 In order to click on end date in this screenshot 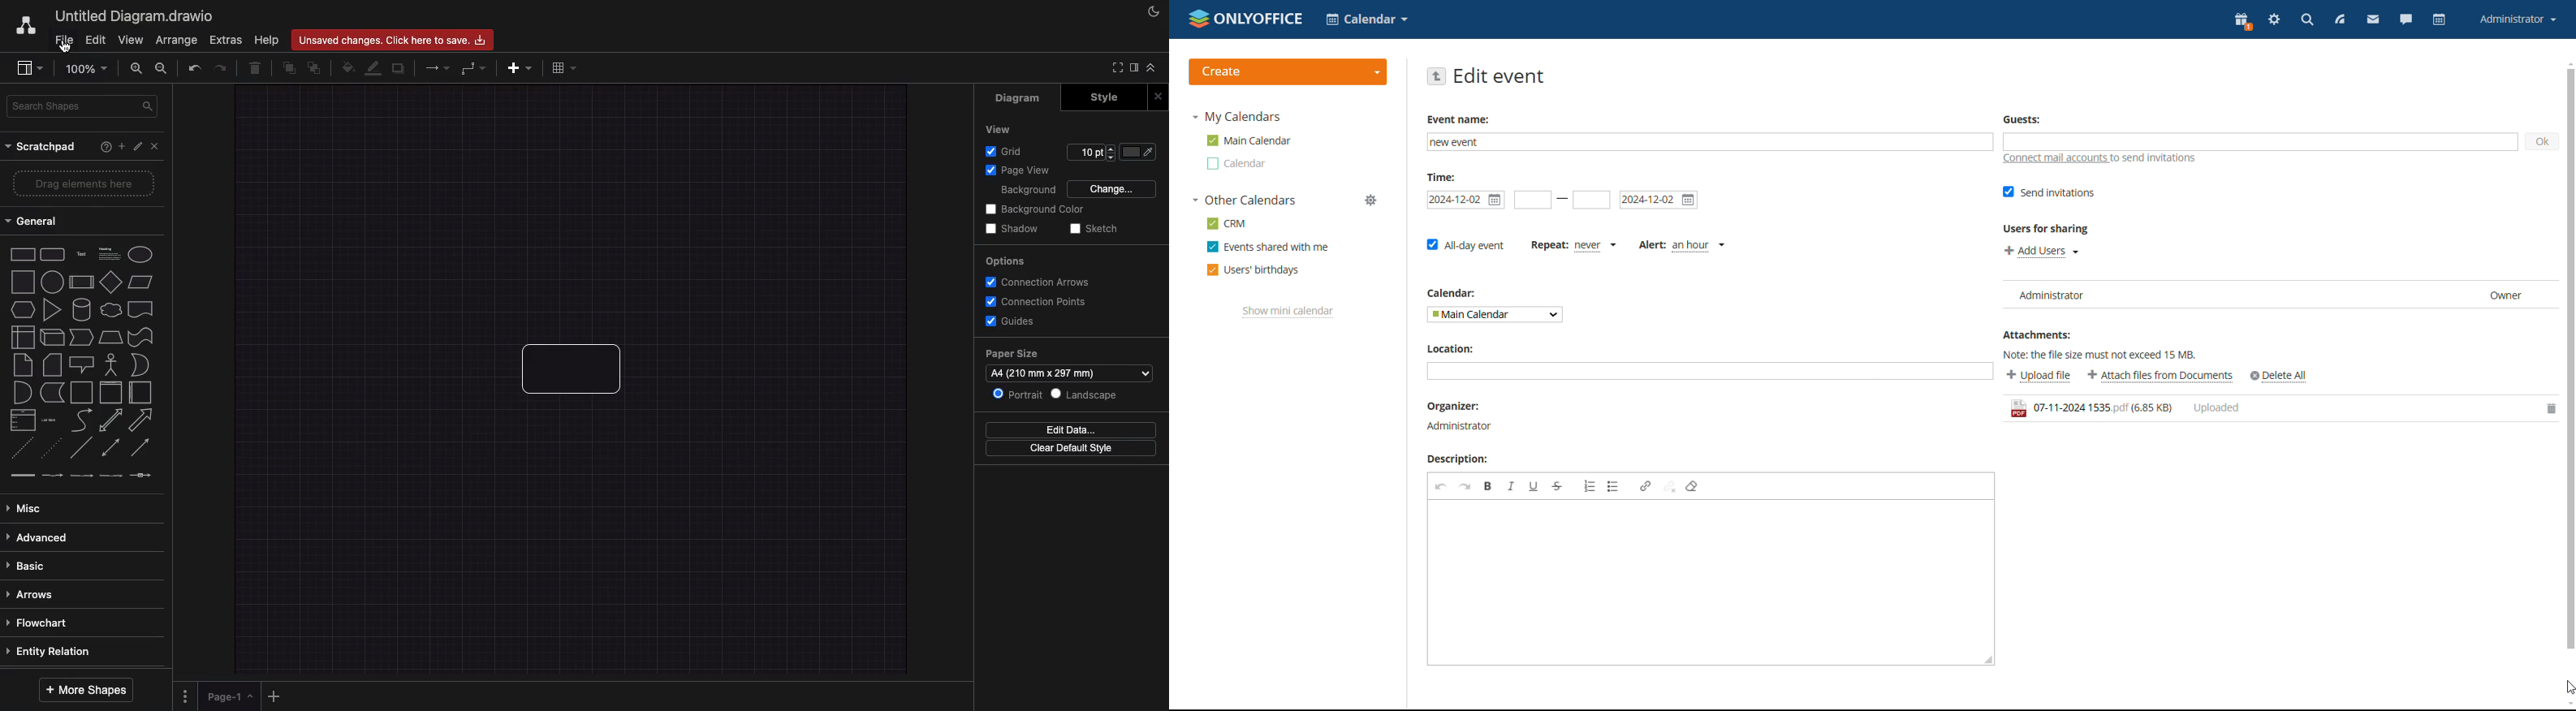, I will do `click(1659, 200)`.